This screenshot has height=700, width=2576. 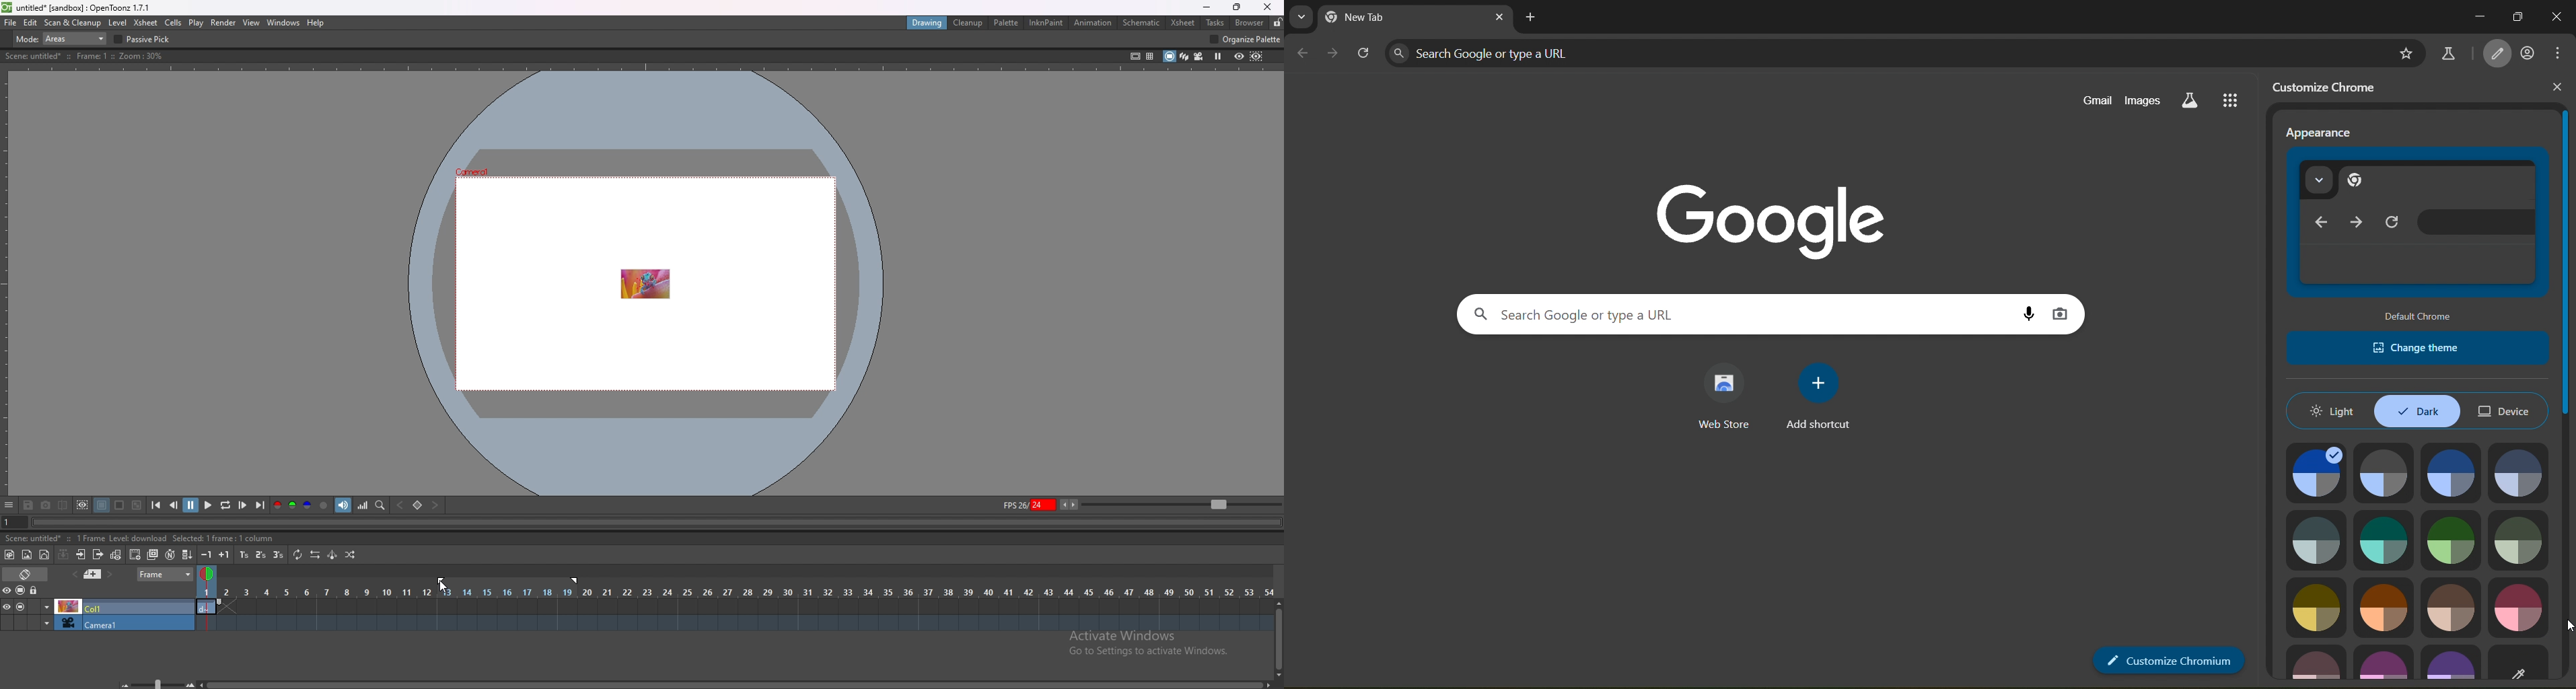 I want to click on checkered background, so click(x=138, y=505).